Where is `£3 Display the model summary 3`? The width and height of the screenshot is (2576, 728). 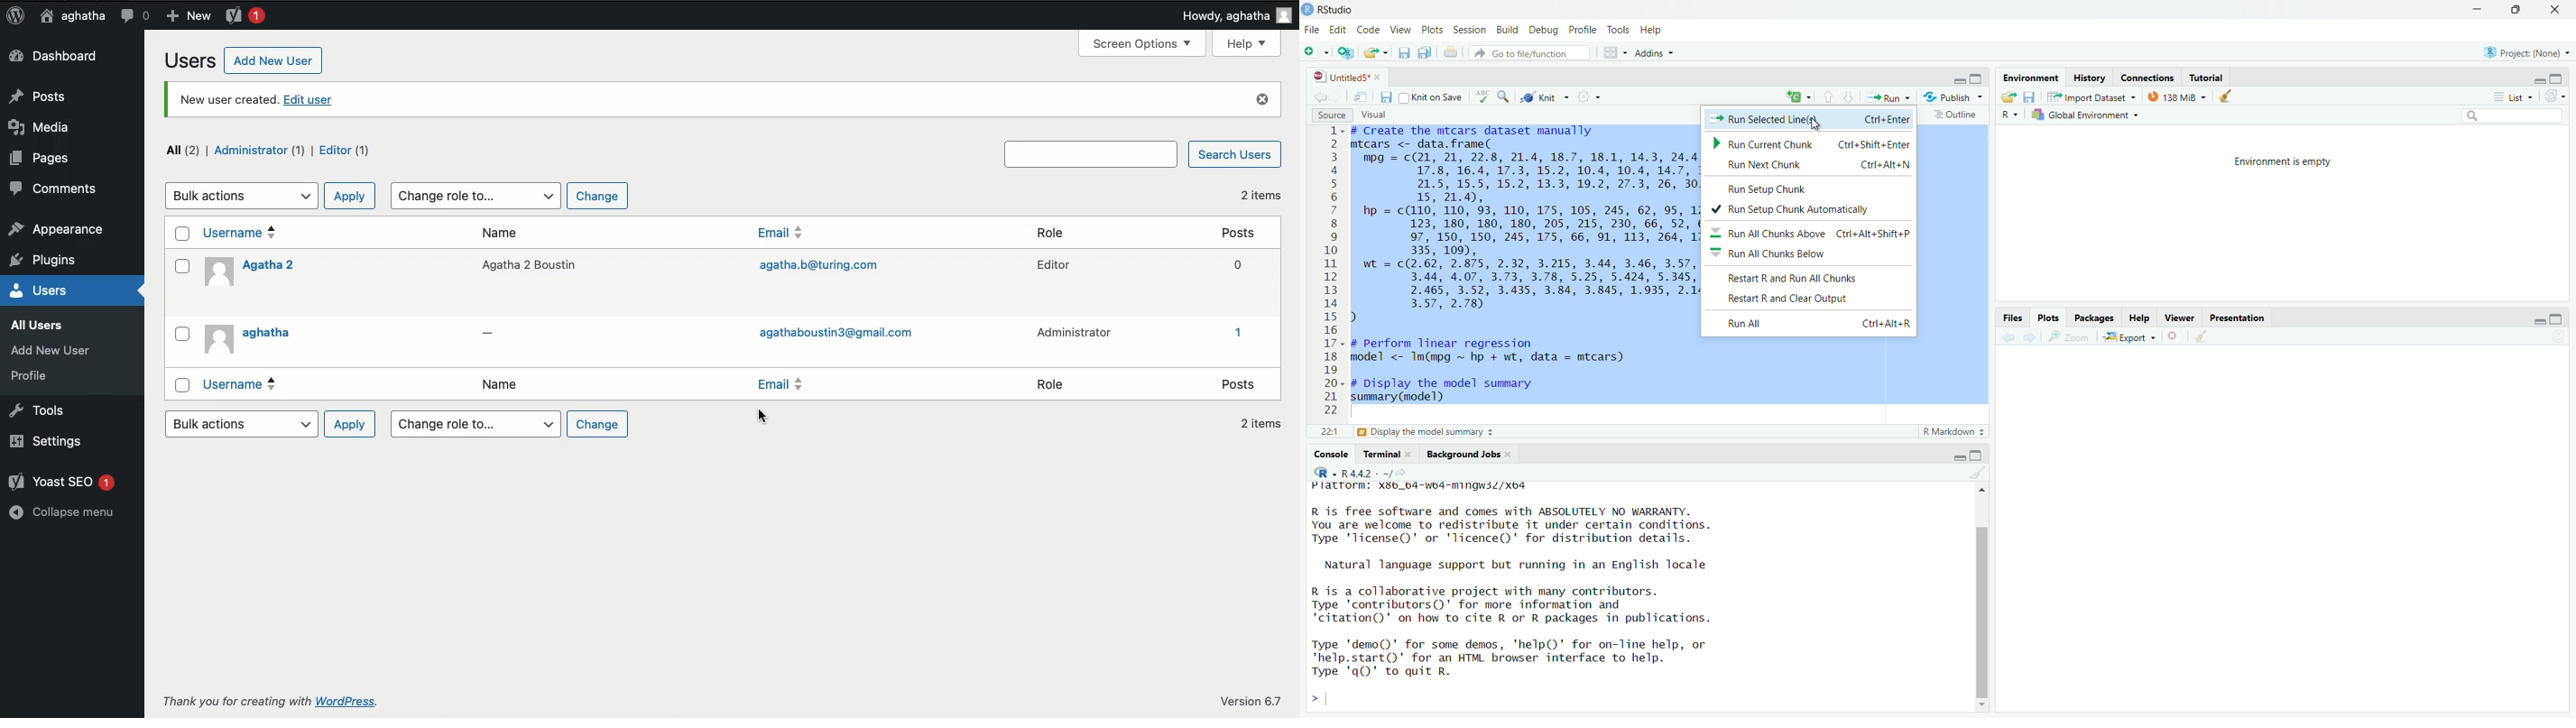 £3 Display the model summary 3 is located at coordinates (1424, 433).